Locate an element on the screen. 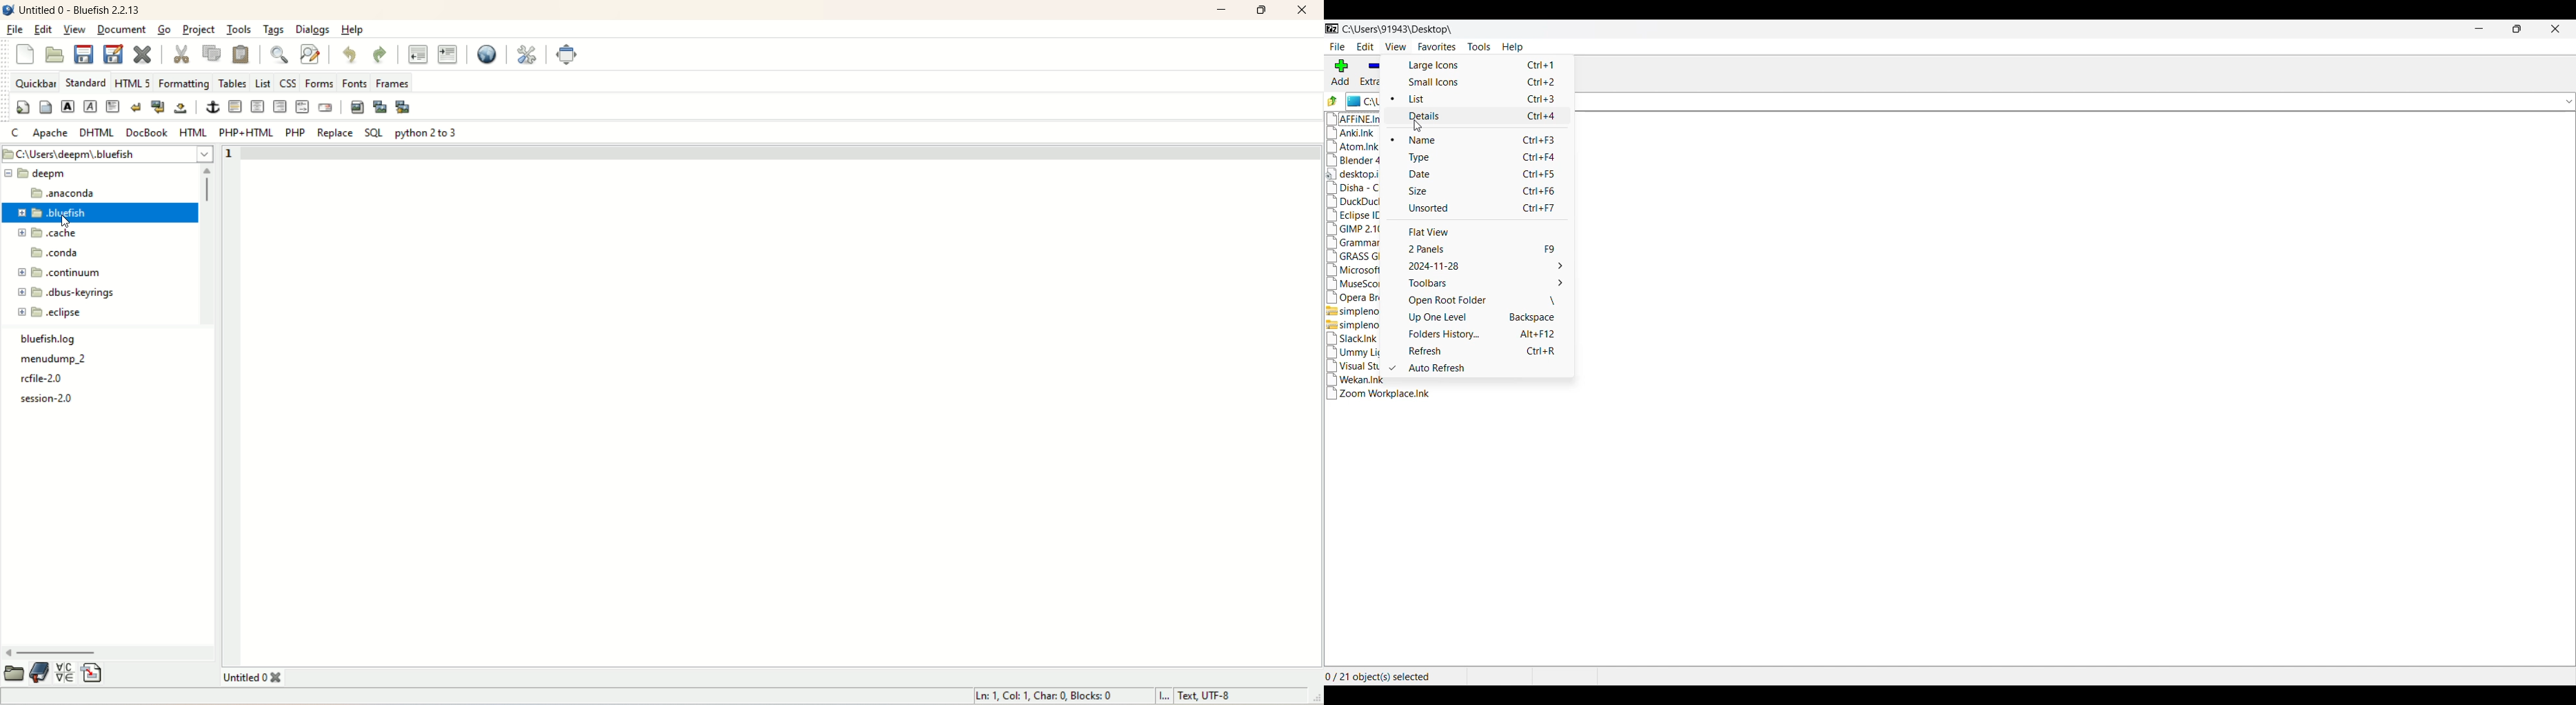 The image size is (2576, 728). advanced find and replace is located at coordinates (309, 54).